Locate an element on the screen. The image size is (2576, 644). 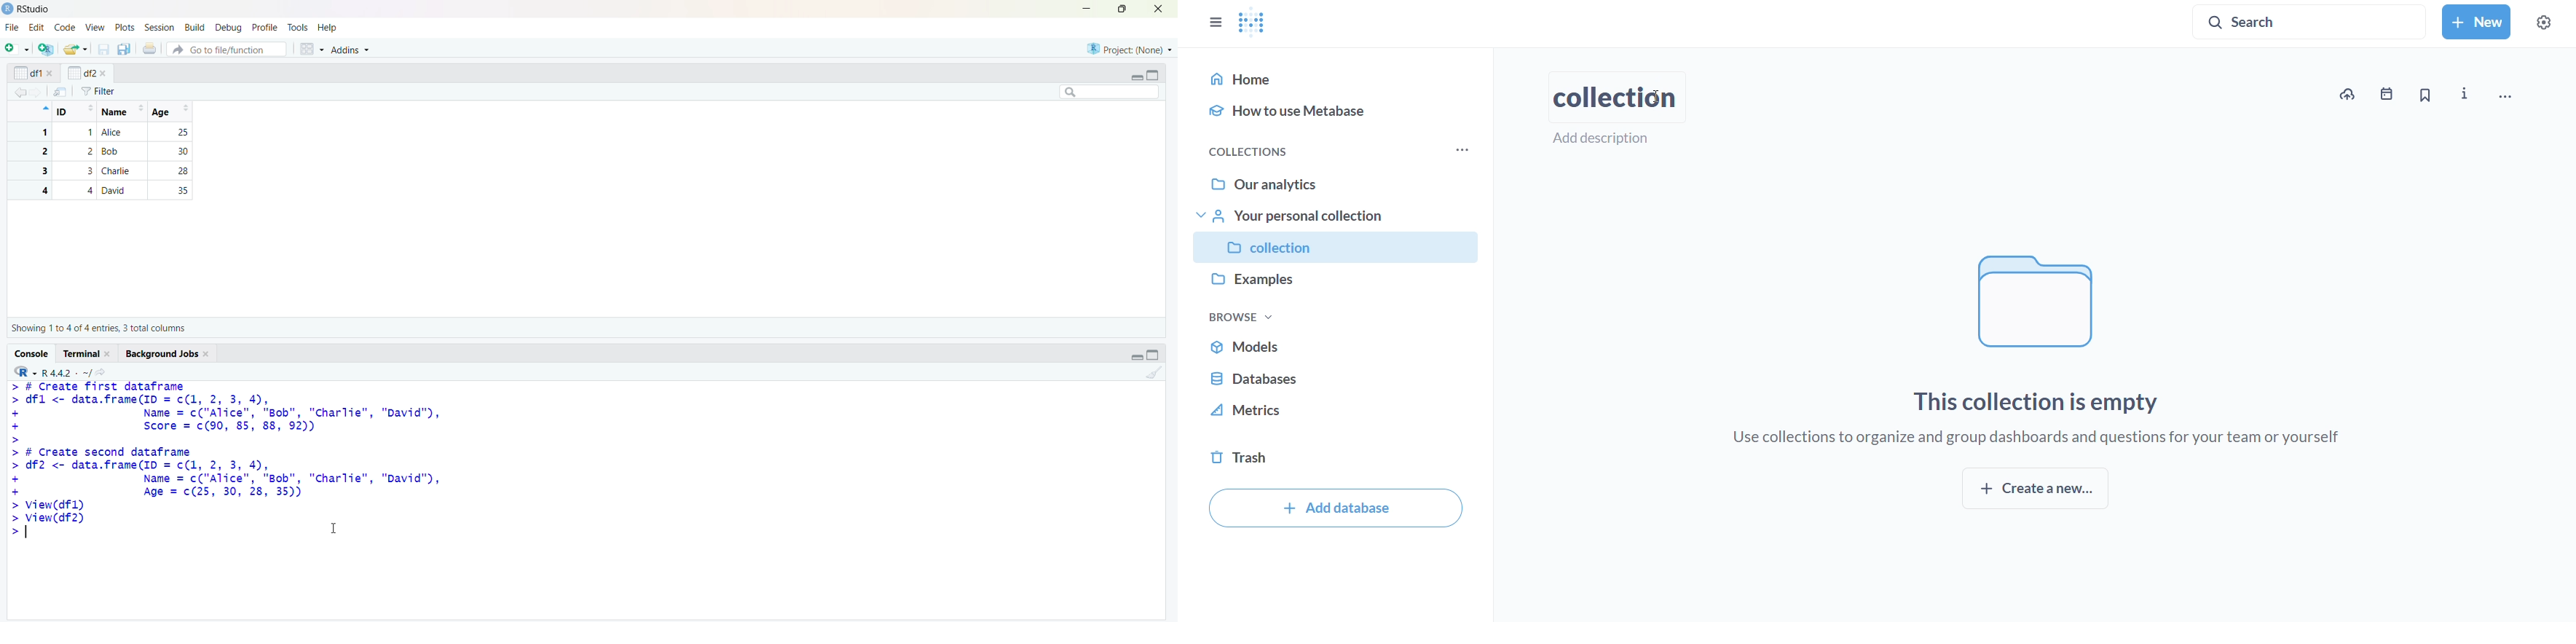
Filter is located at coordinates (98, 91).